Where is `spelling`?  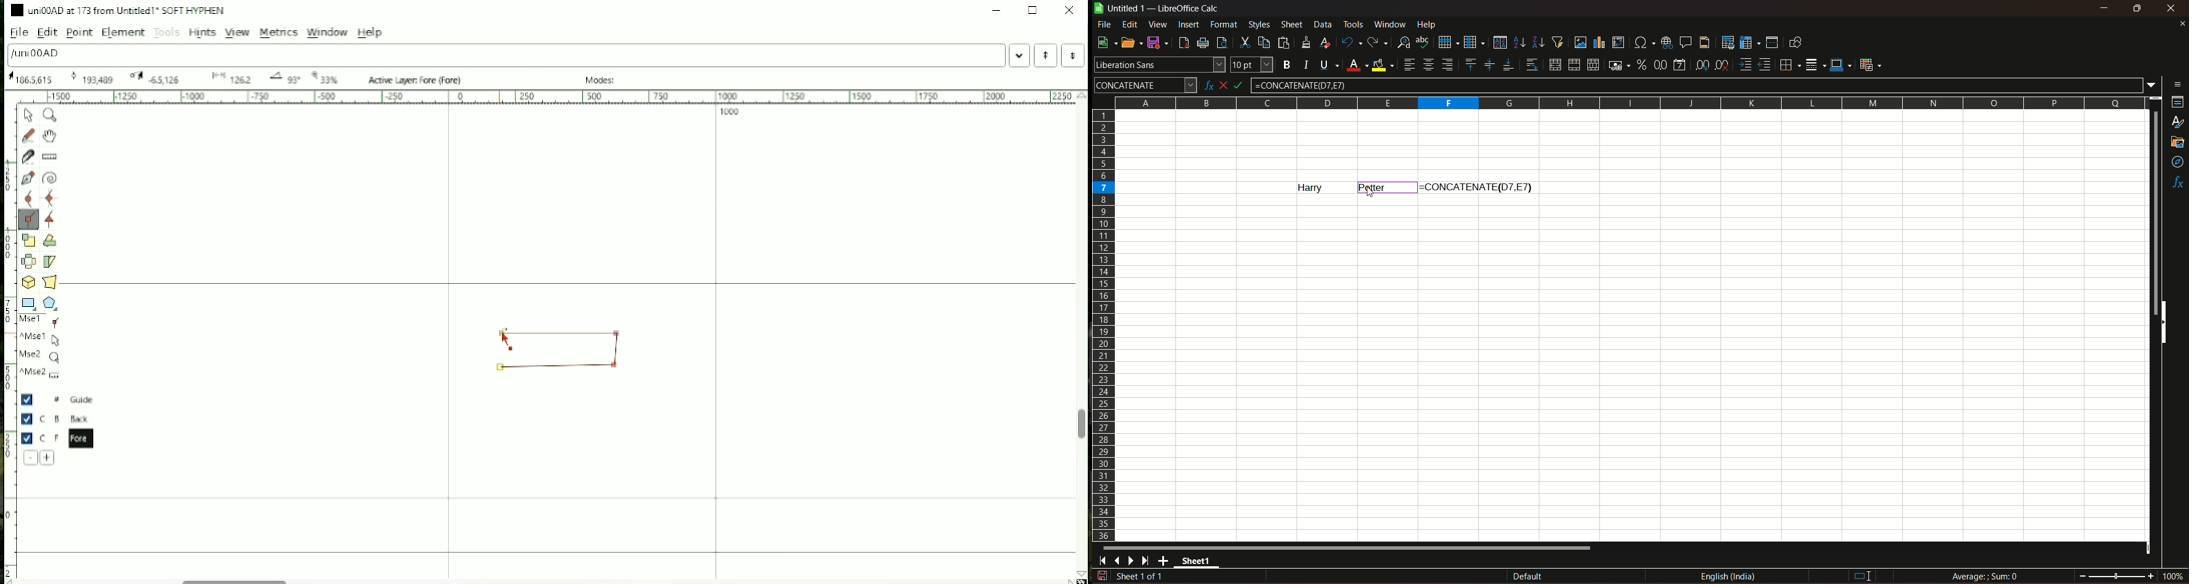
spelling is located at coordinates (1423, 42).